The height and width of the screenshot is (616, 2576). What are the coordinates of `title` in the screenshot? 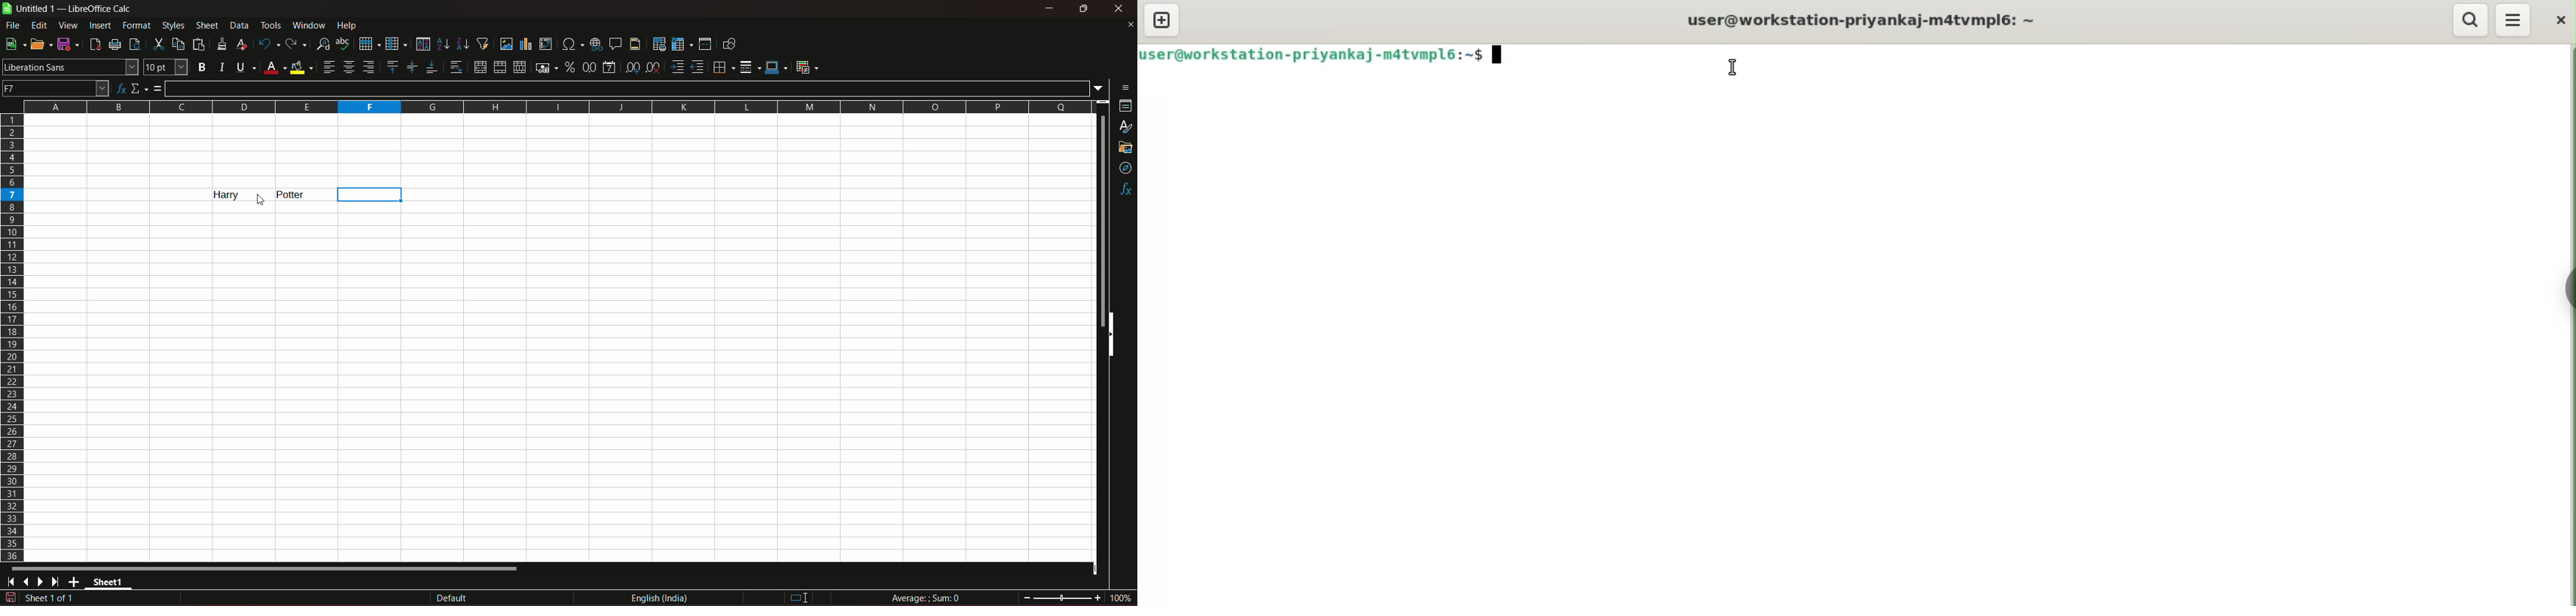 It's located at (101, 9).